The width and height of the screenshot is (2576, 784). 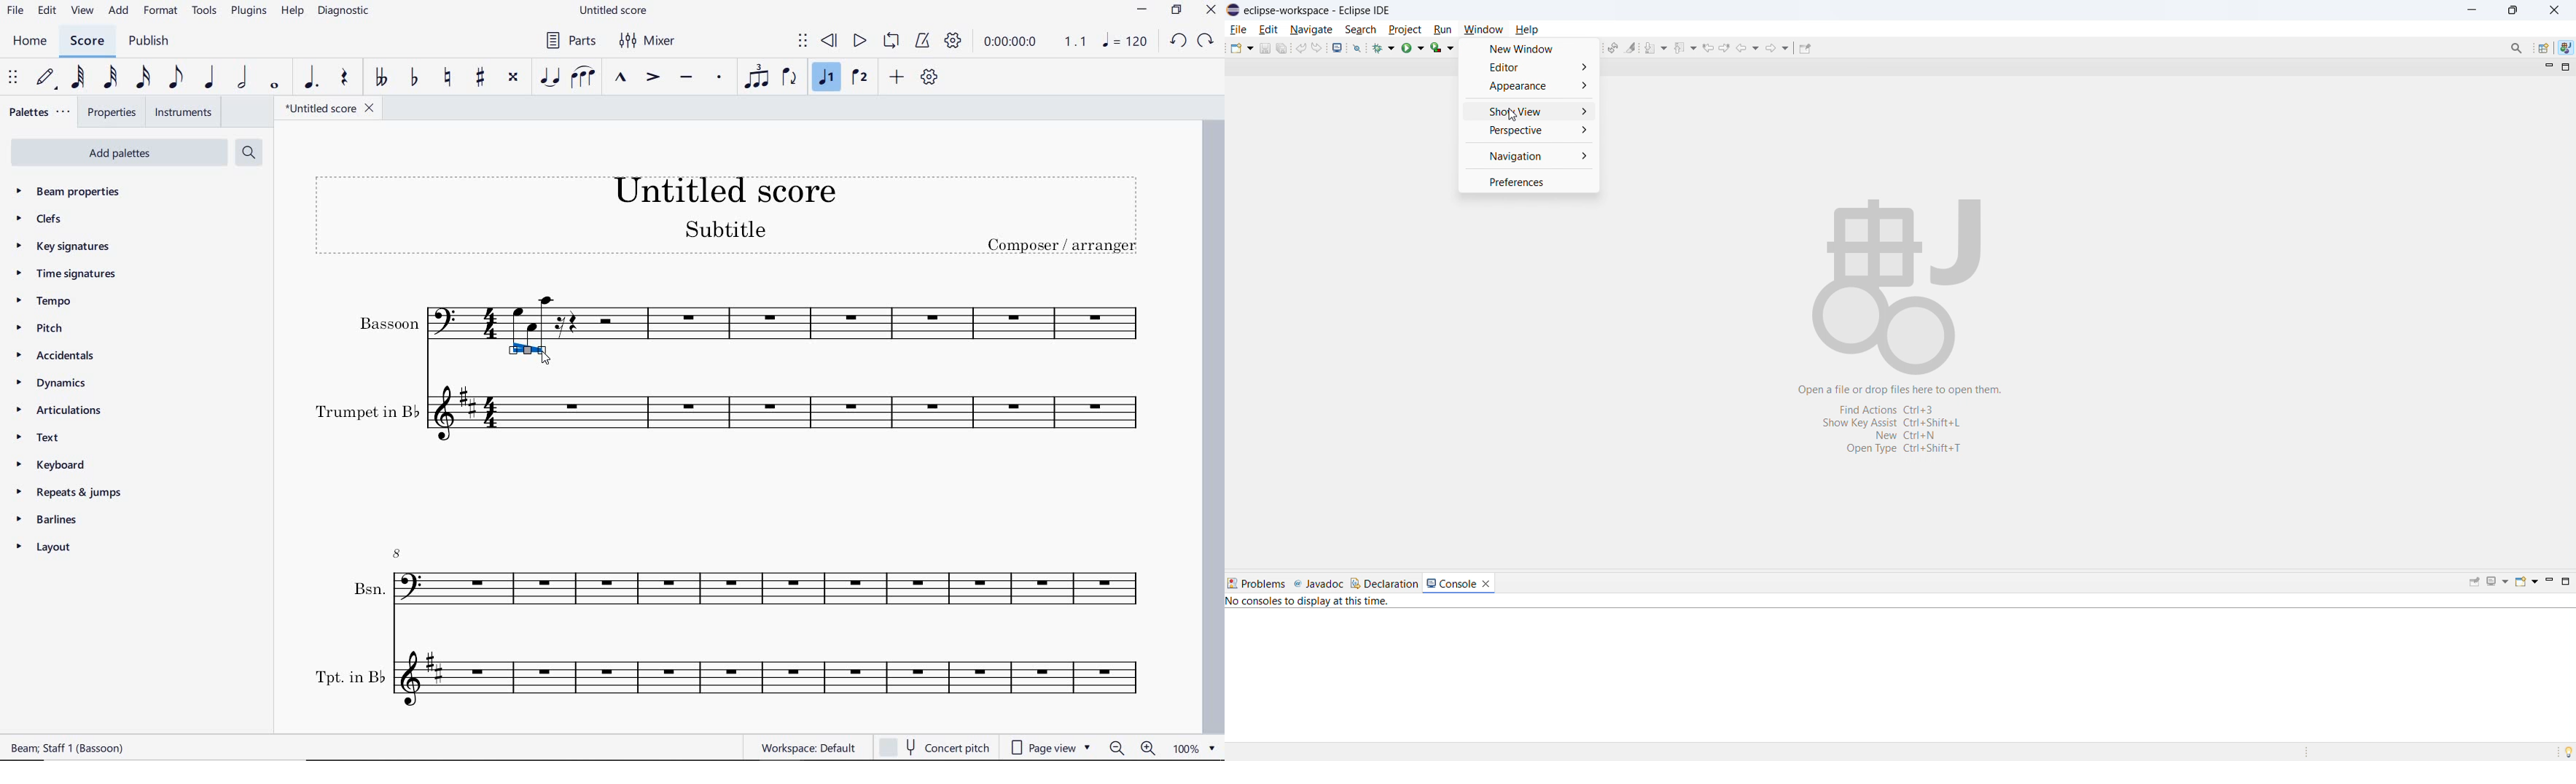 What do you see at coordinates (859, 42) in the screenshot?
I see `play` at bounding box center [859, 42].